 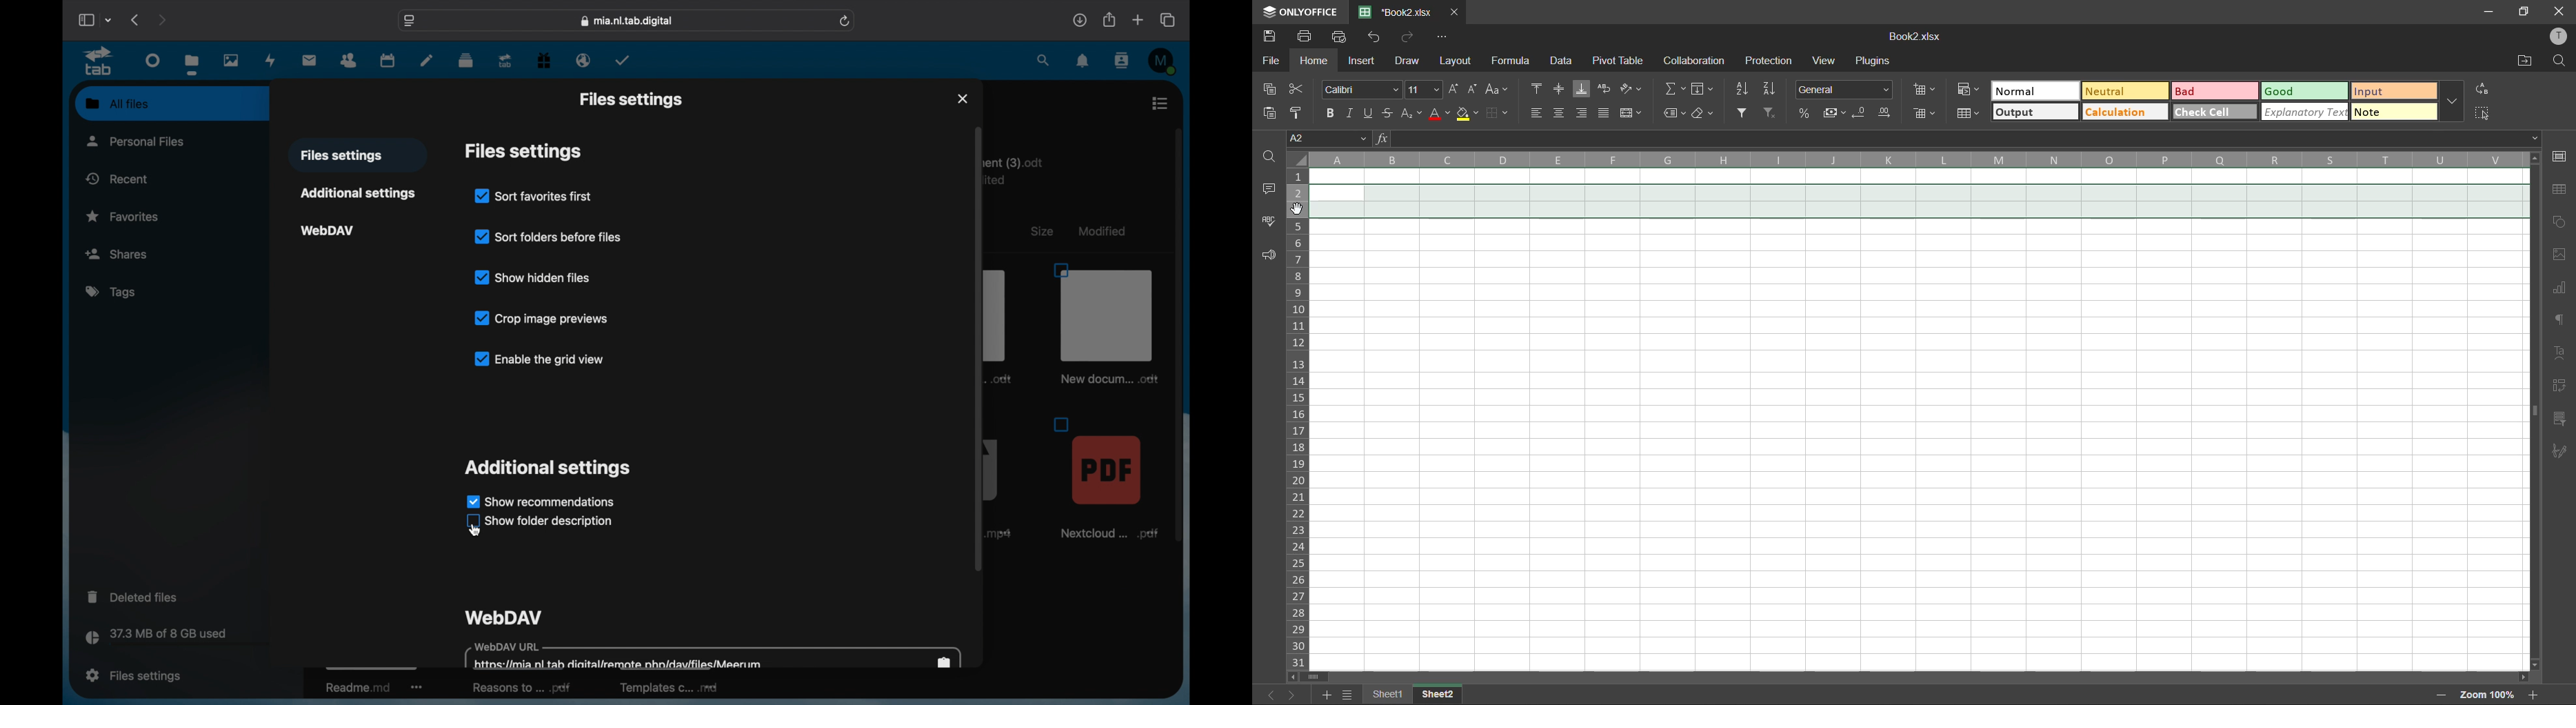 What do you see at coordinates (2524, 12) in the screenshot?
I see `maximize` at bounding box center [2524, 12].